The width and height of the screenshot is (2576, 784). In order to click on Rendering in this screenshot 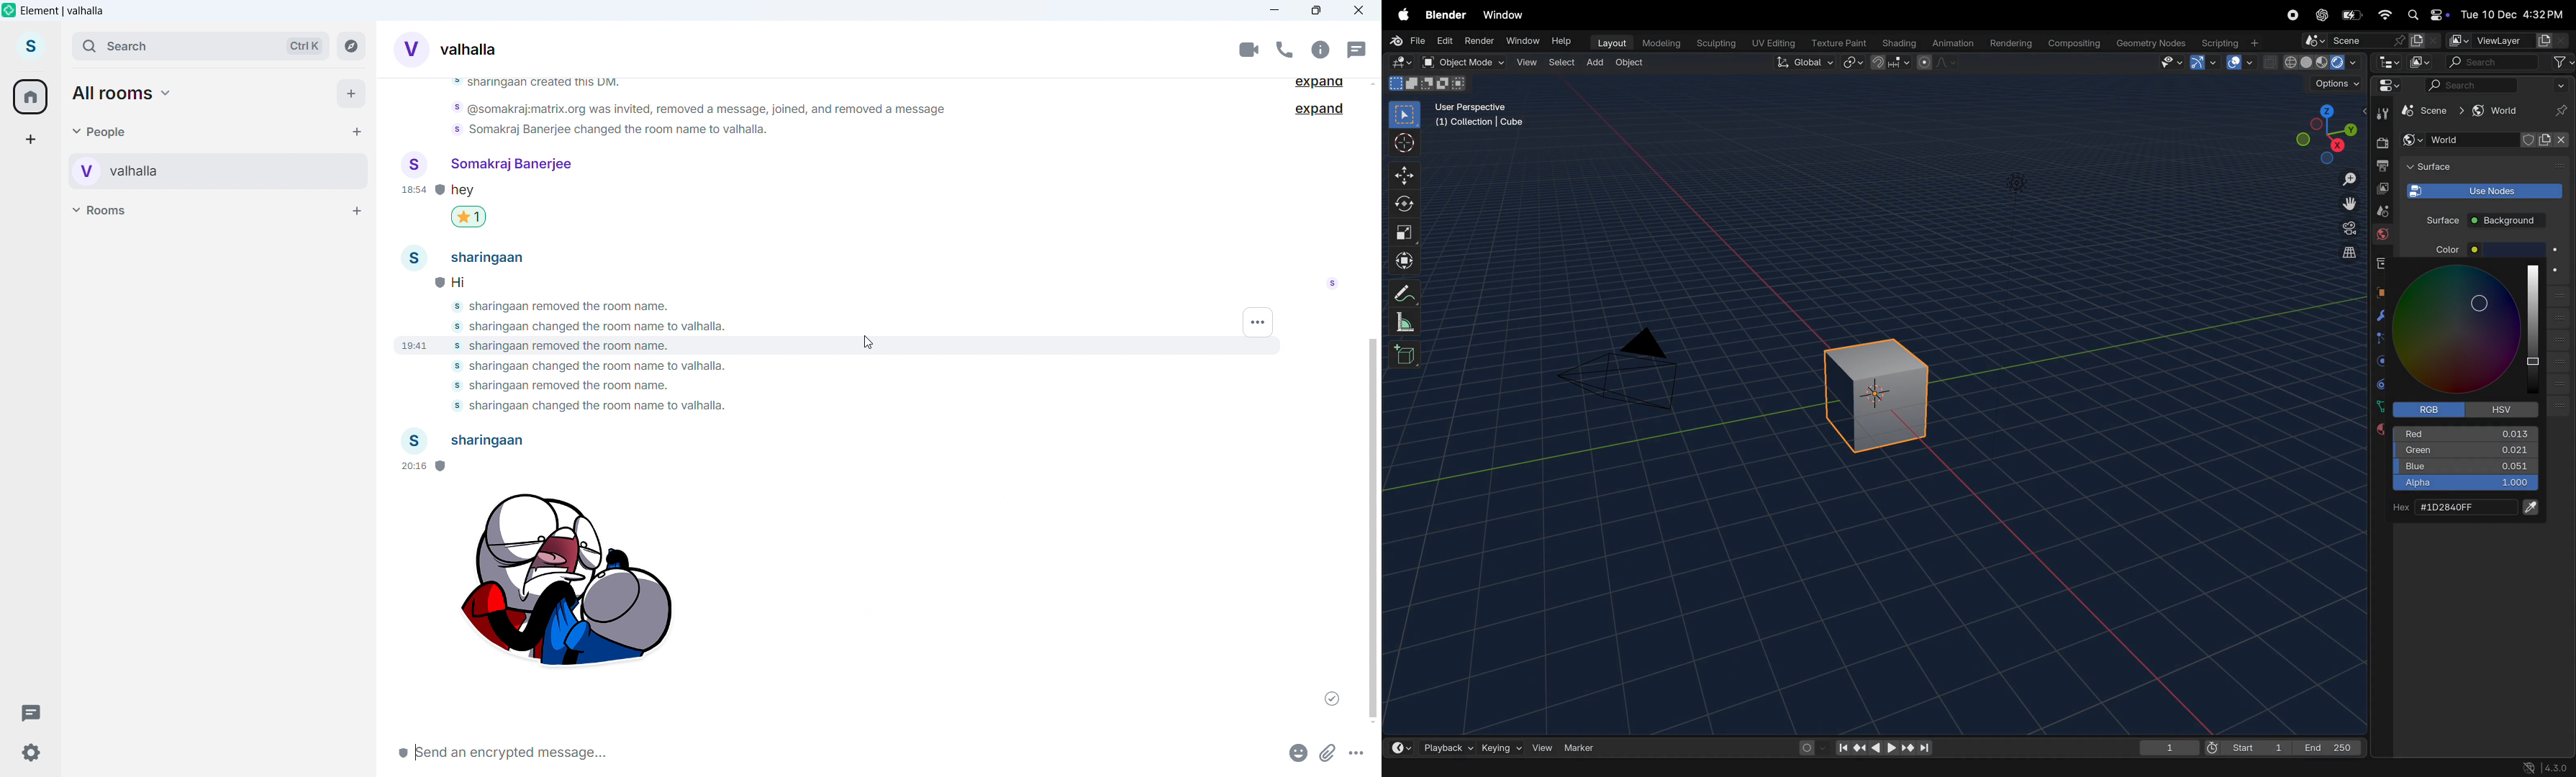, I will do `click(2010, 43)`.